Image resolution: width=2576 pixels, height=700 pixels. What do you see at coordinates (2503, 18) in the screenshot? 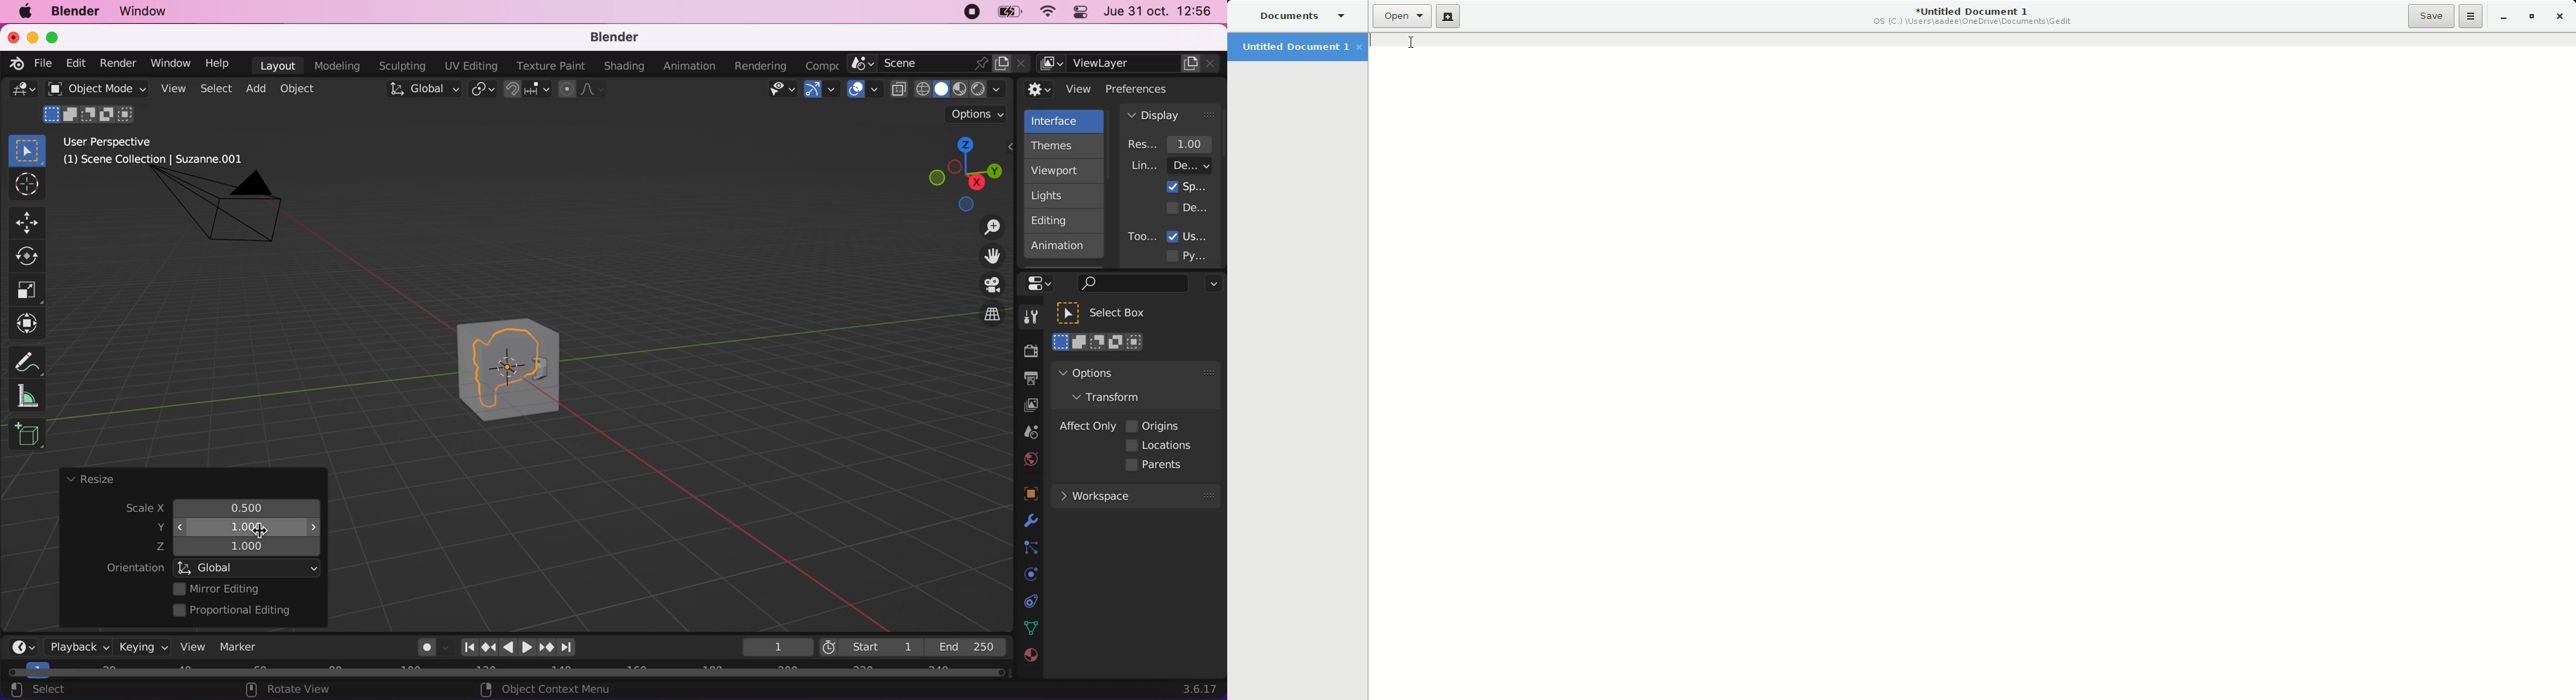
I see `Minimize` at bounding box center [2503, 18].